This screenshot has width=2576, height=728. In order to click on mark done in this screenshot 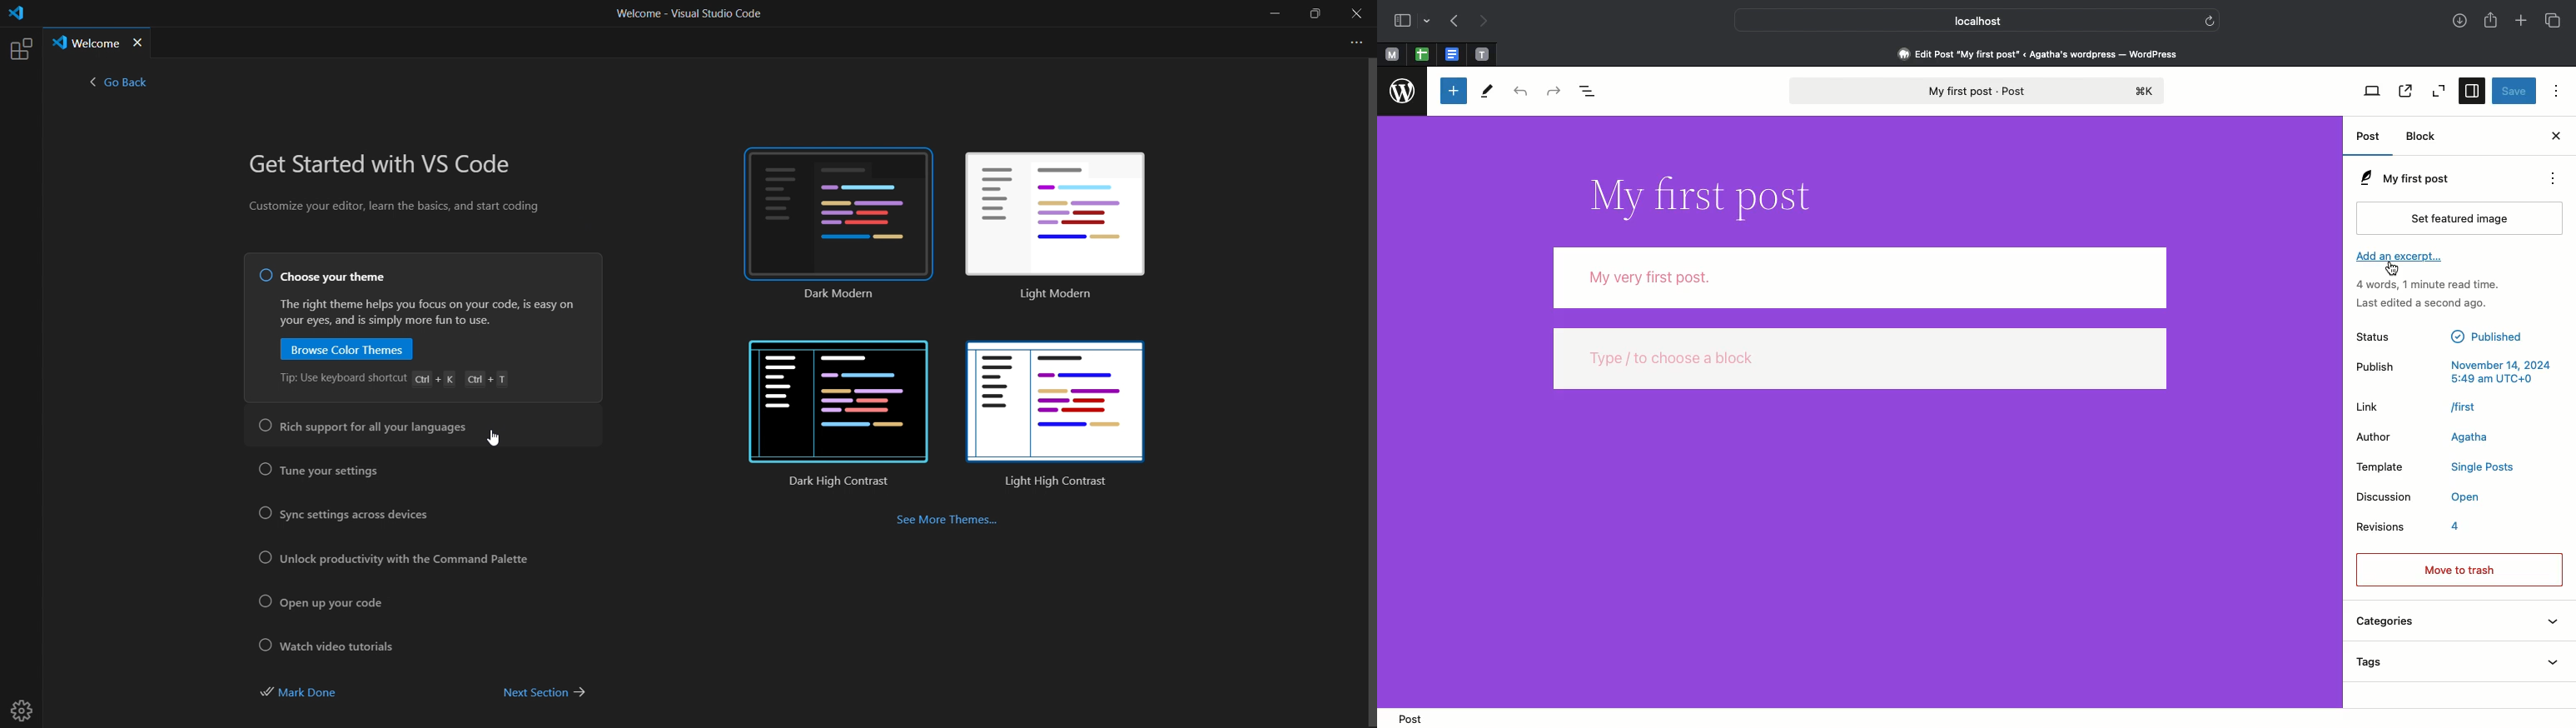, I will do `click(314, 691)`.